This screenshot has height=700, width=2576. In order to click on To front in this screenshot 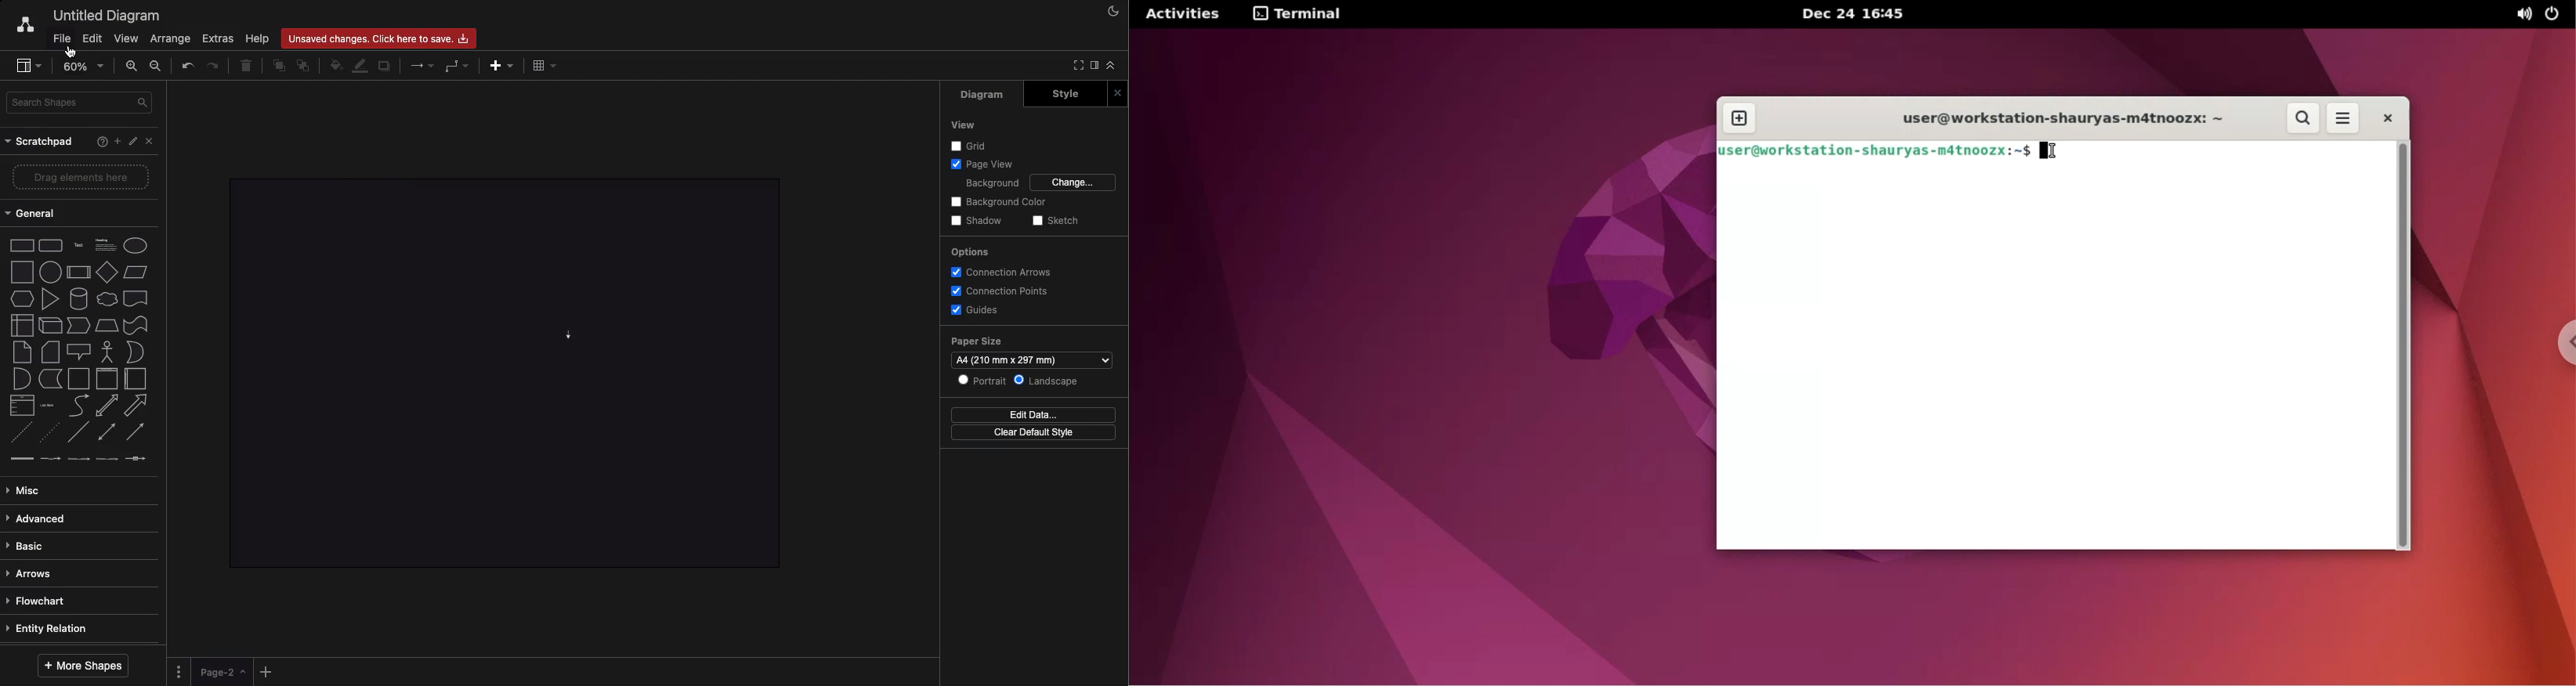, I will do `click(278, 67)`.